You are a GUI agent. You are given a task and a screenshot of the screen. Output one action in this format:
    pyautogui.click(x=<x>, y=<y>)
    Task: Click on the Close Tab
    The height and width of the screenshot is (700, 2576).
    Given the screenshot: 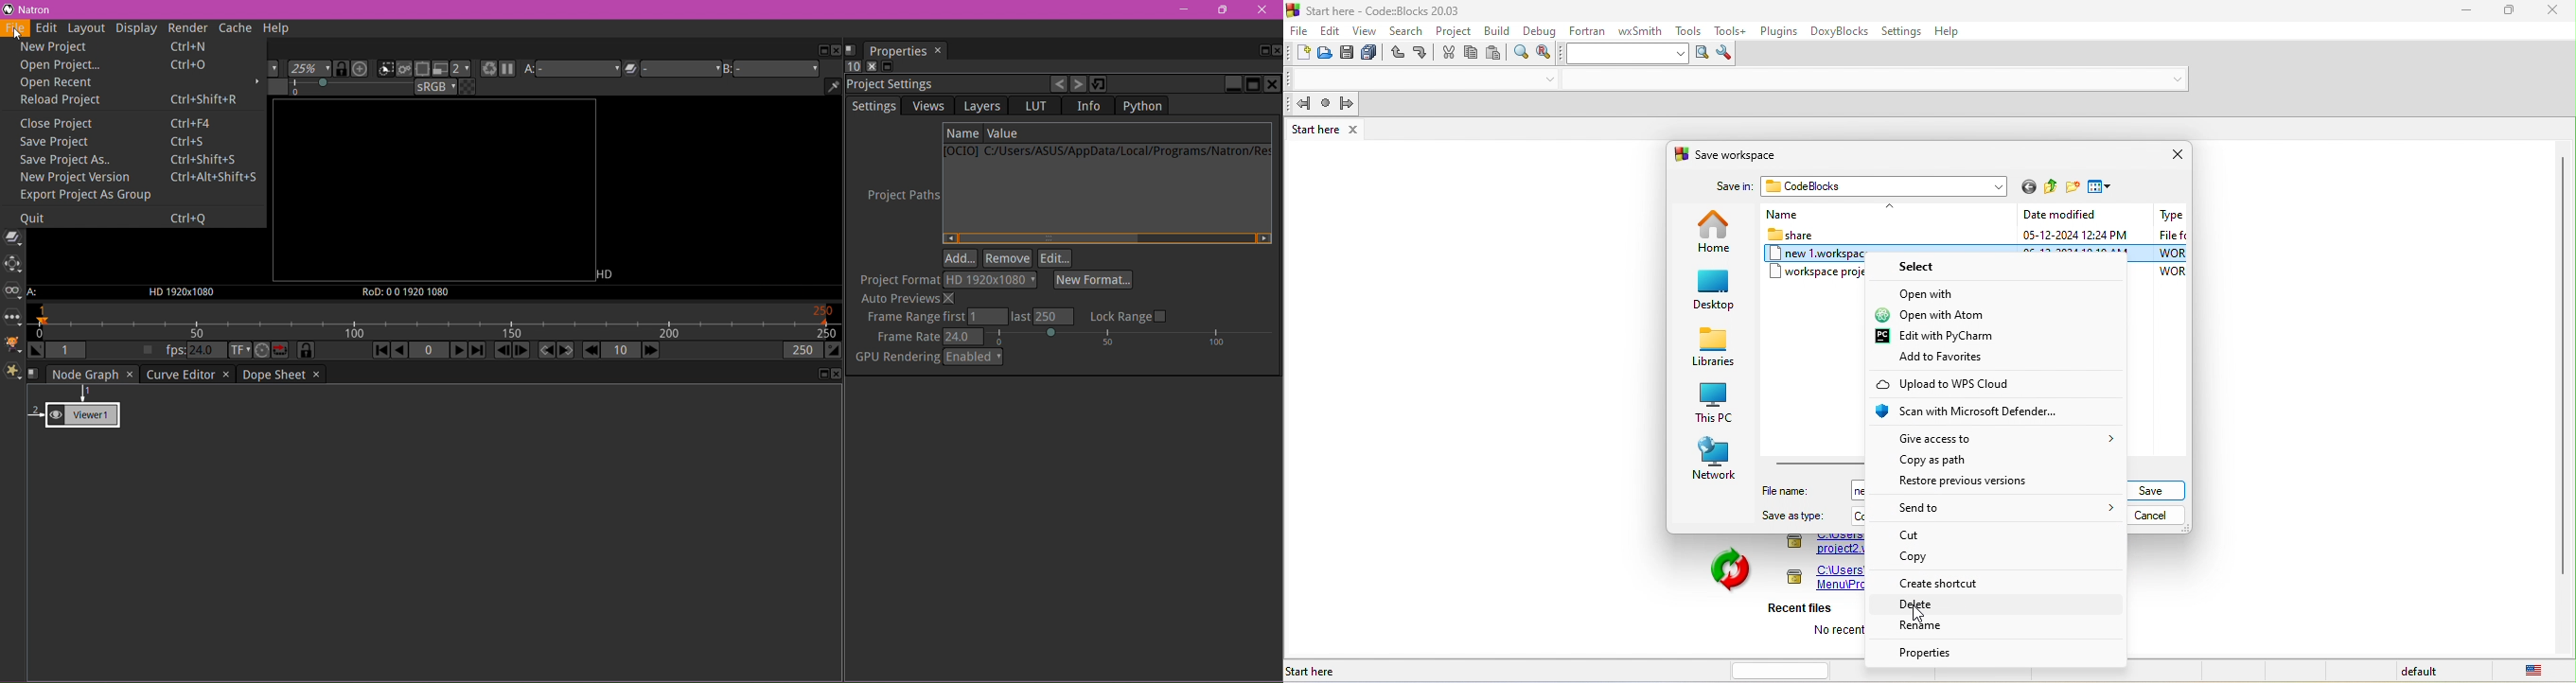 What is the action you would take?
    pyautogui.click(x=316, y=374)
    